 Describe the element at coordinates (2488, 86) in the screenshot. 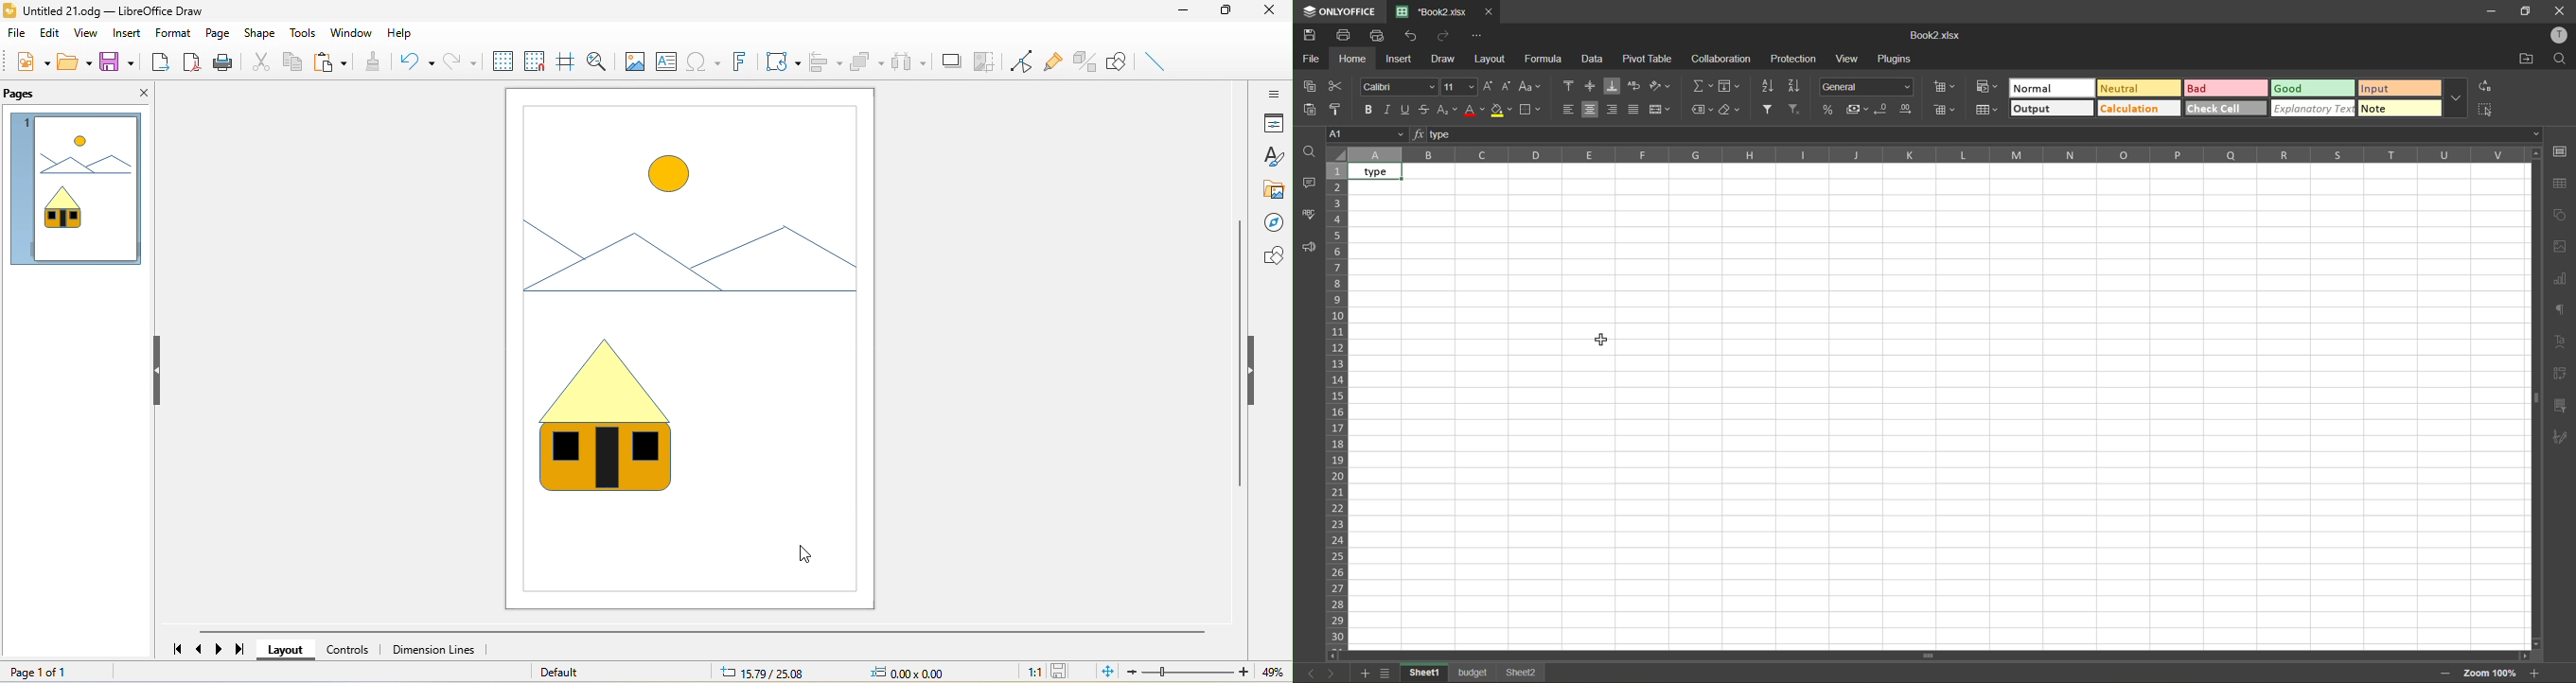

I see `replace` at that location.